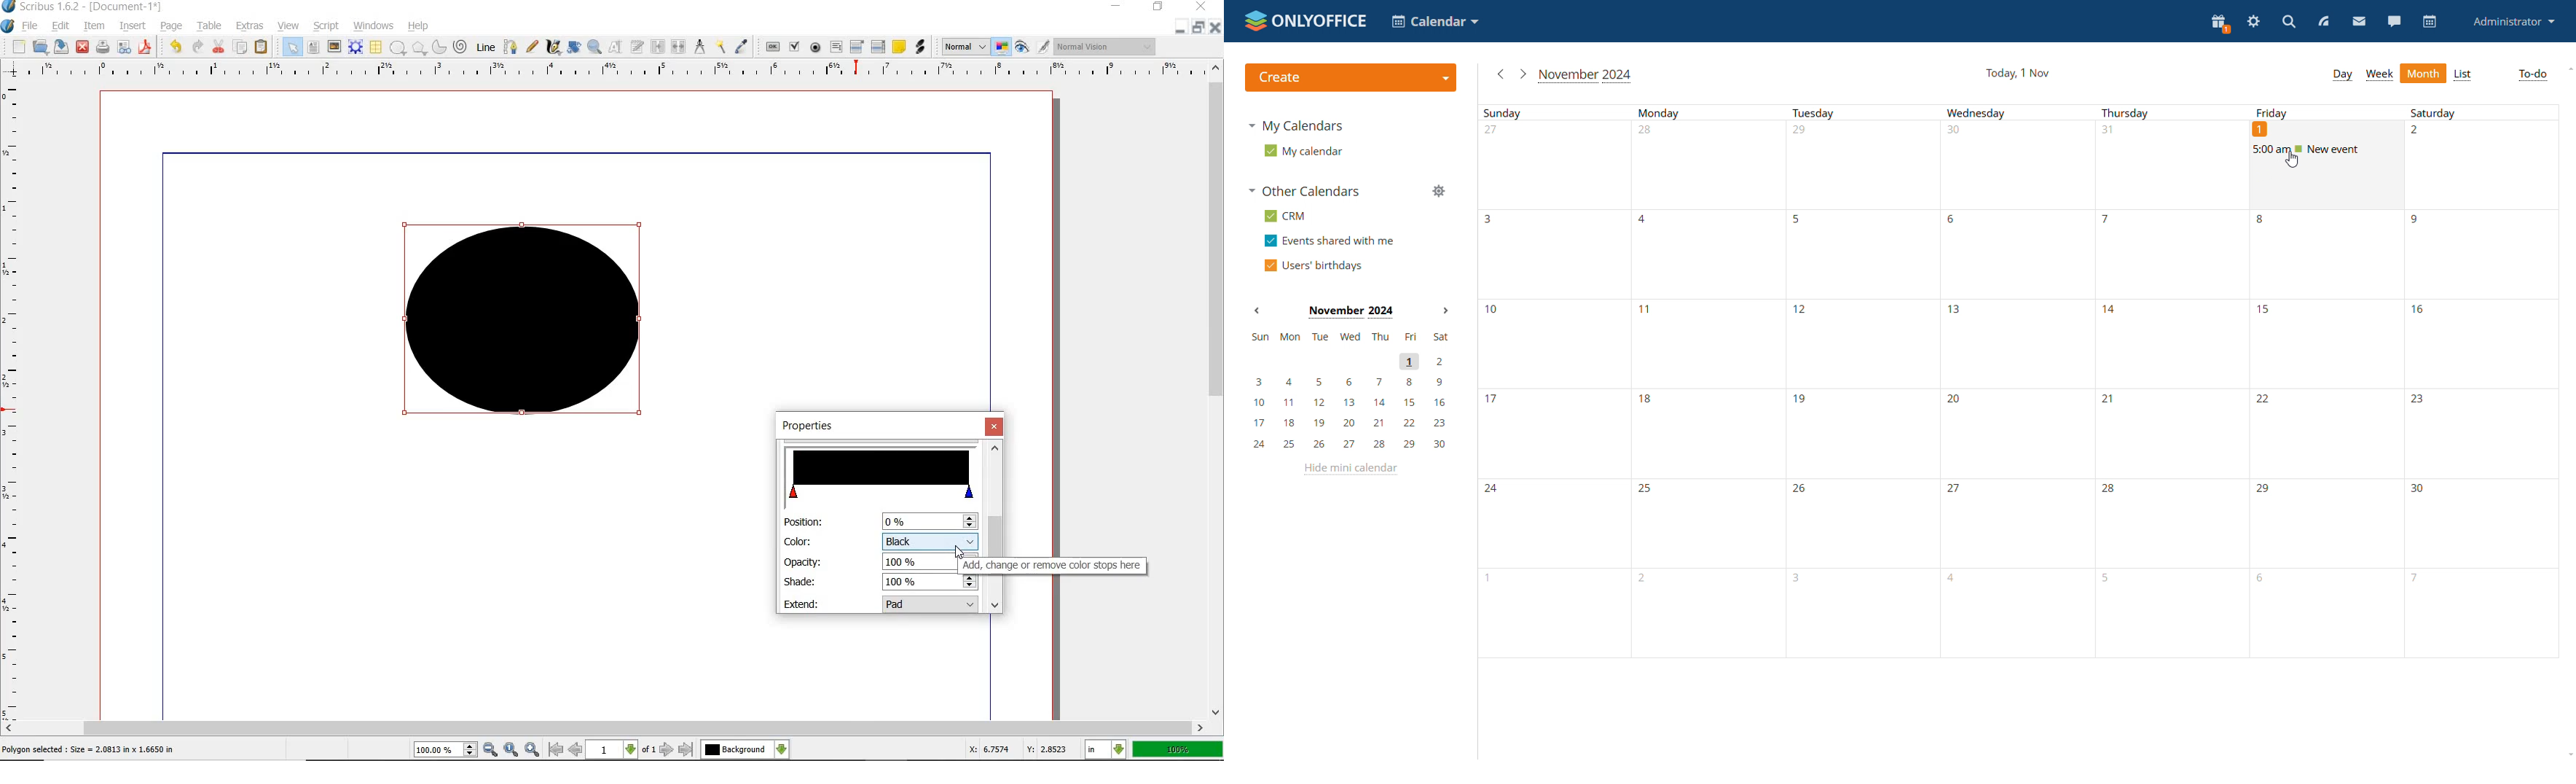 This screenshot has width=2576, height=784. Describe the element at coordinates (242, 47) in the screenshot. I see `COPY` at that location.